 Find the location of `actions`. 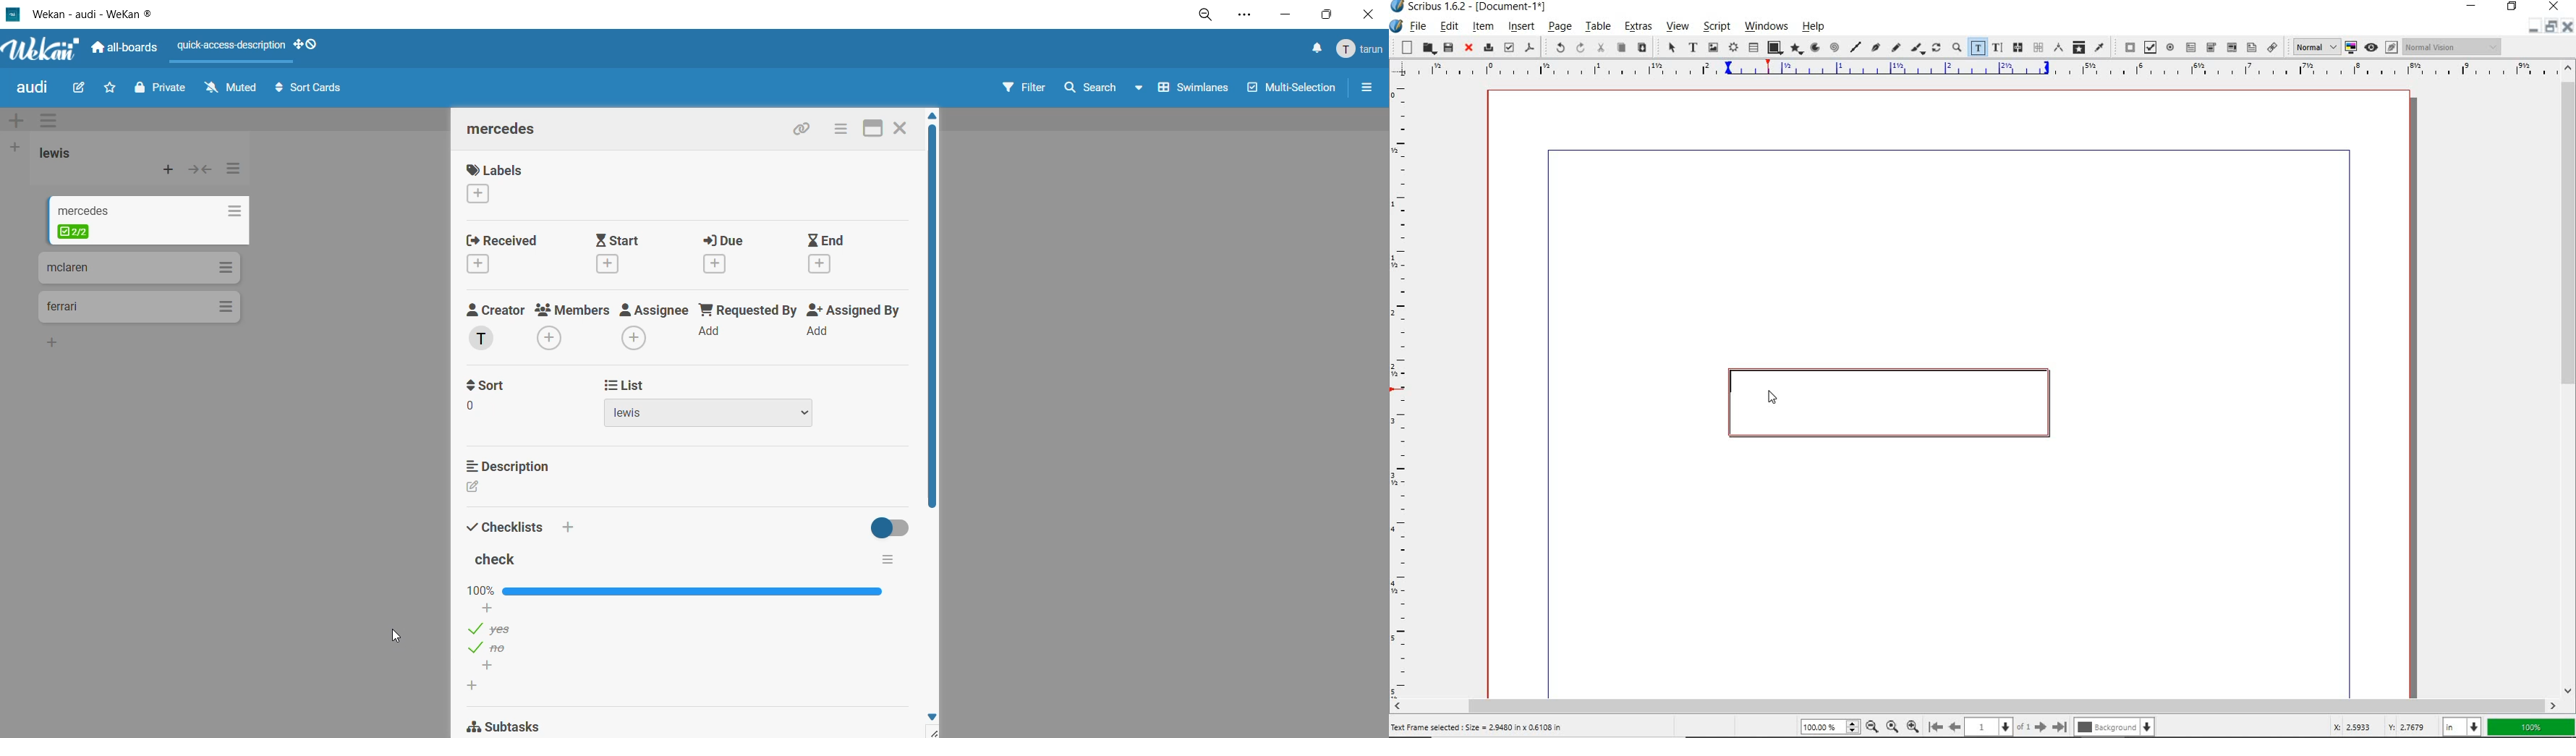

actions is located at coordinates (234, 211).